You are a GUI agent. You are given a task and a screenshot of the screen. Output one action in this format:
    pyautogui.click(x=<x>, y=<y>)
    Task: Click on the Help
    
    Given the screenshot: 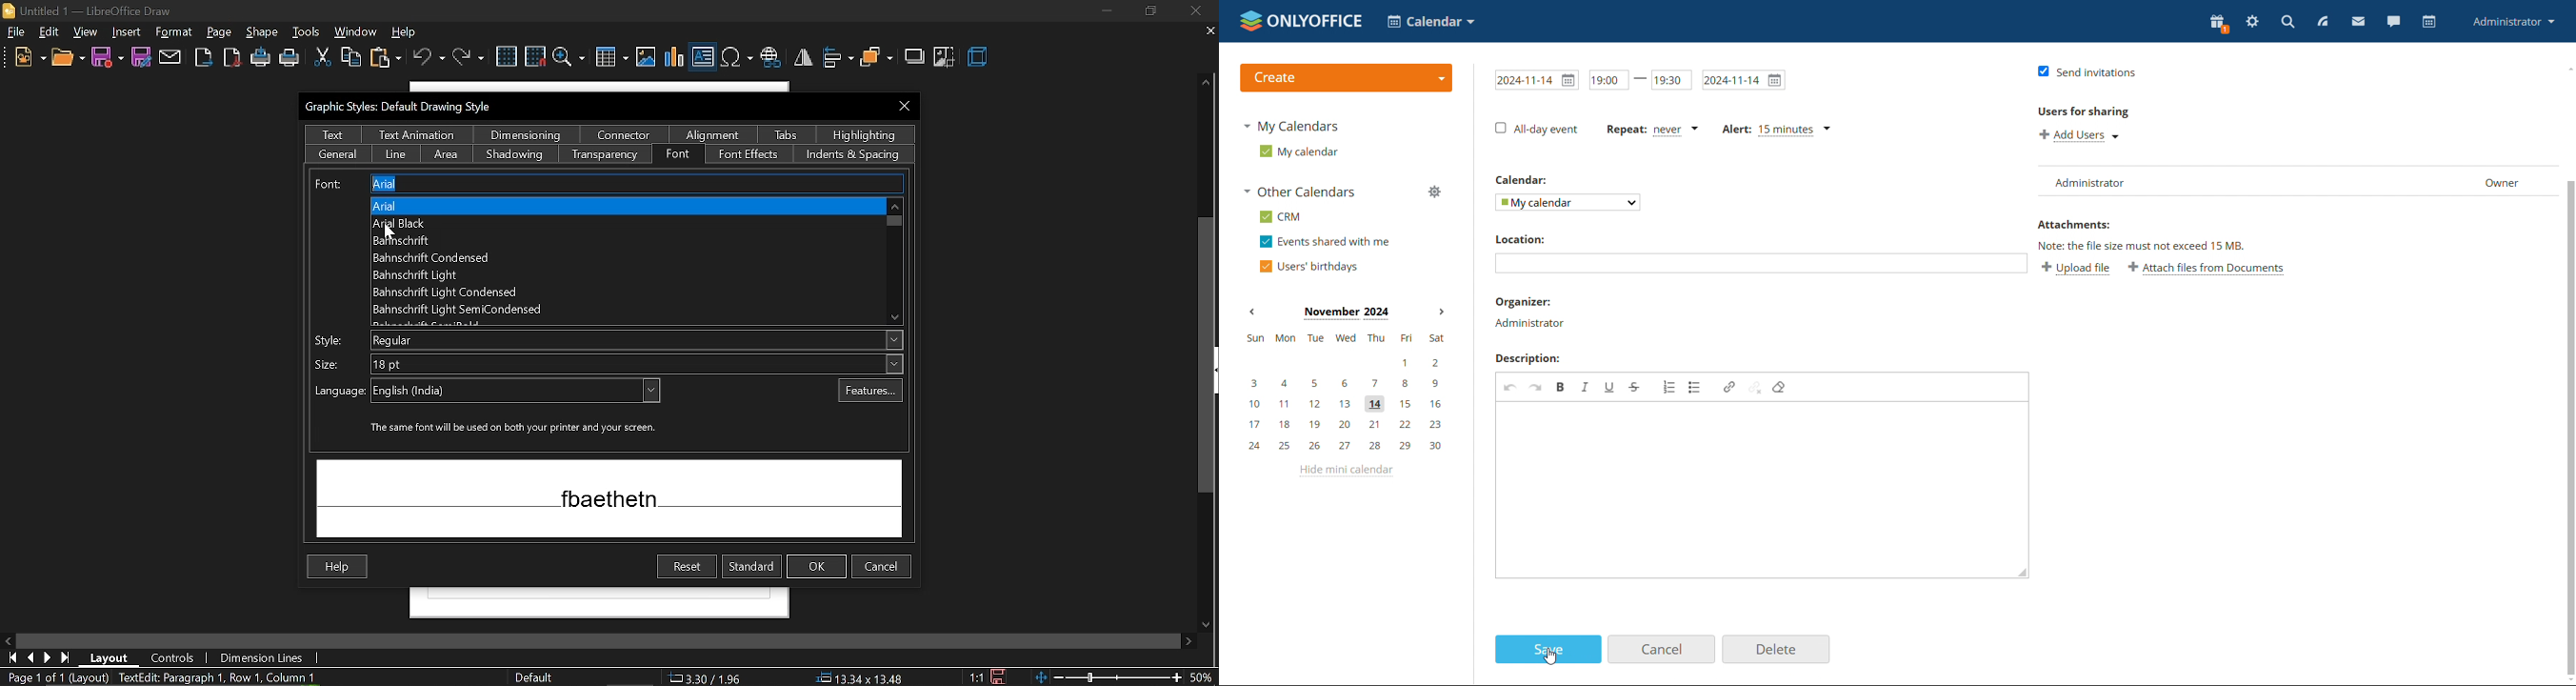 What is the action you would take?
    pyautogui.click(x=335, y=566)
    